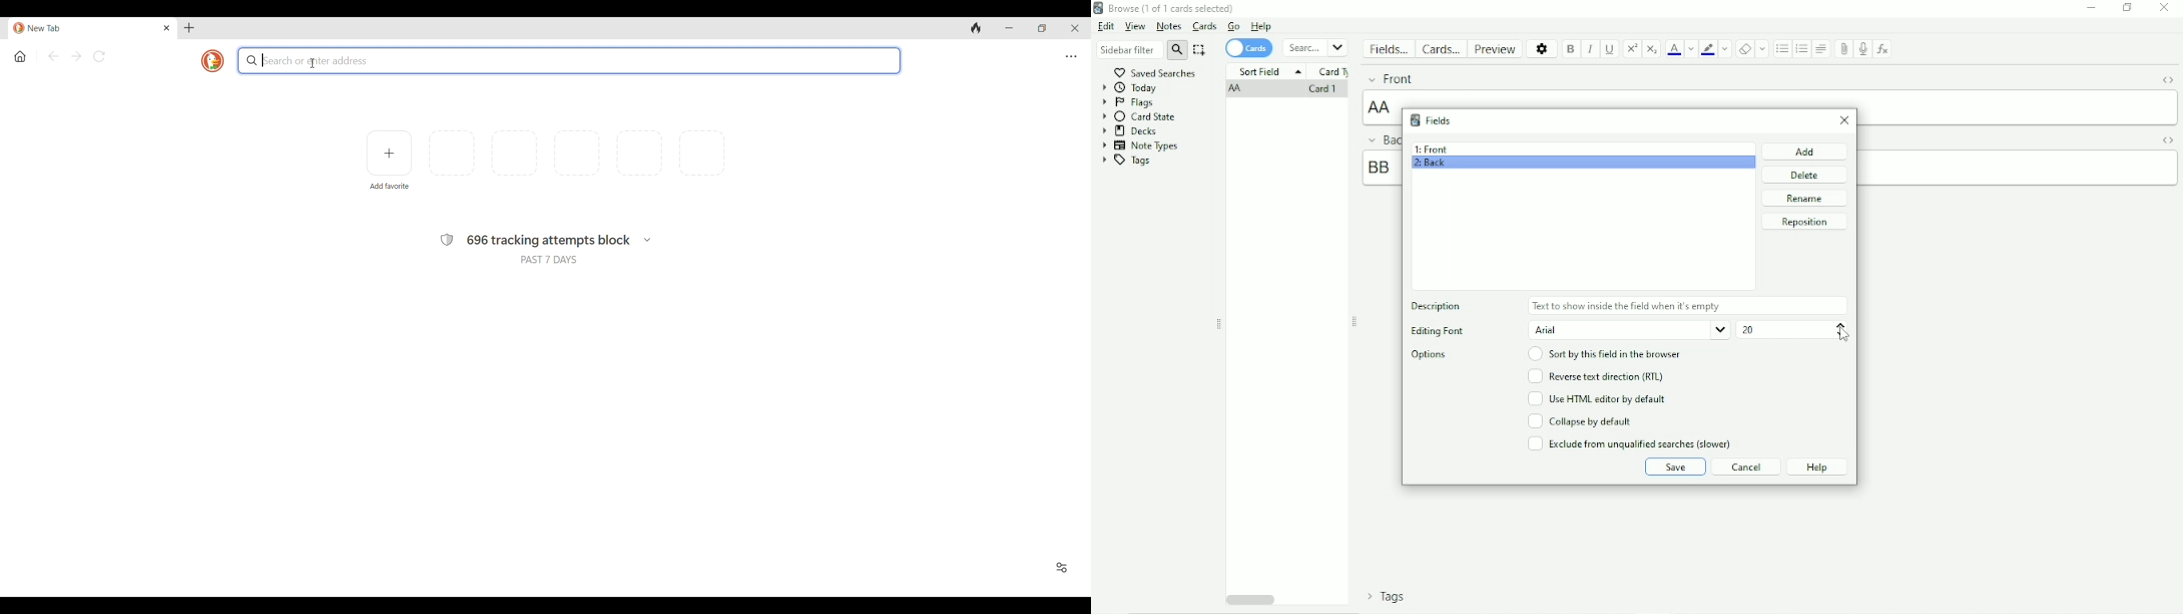 Image resolution: width=2184 pixels, height=616 pixels. Describe the element at coordinates (1591, 50) in the screenshot. I see `Italic` at that location.